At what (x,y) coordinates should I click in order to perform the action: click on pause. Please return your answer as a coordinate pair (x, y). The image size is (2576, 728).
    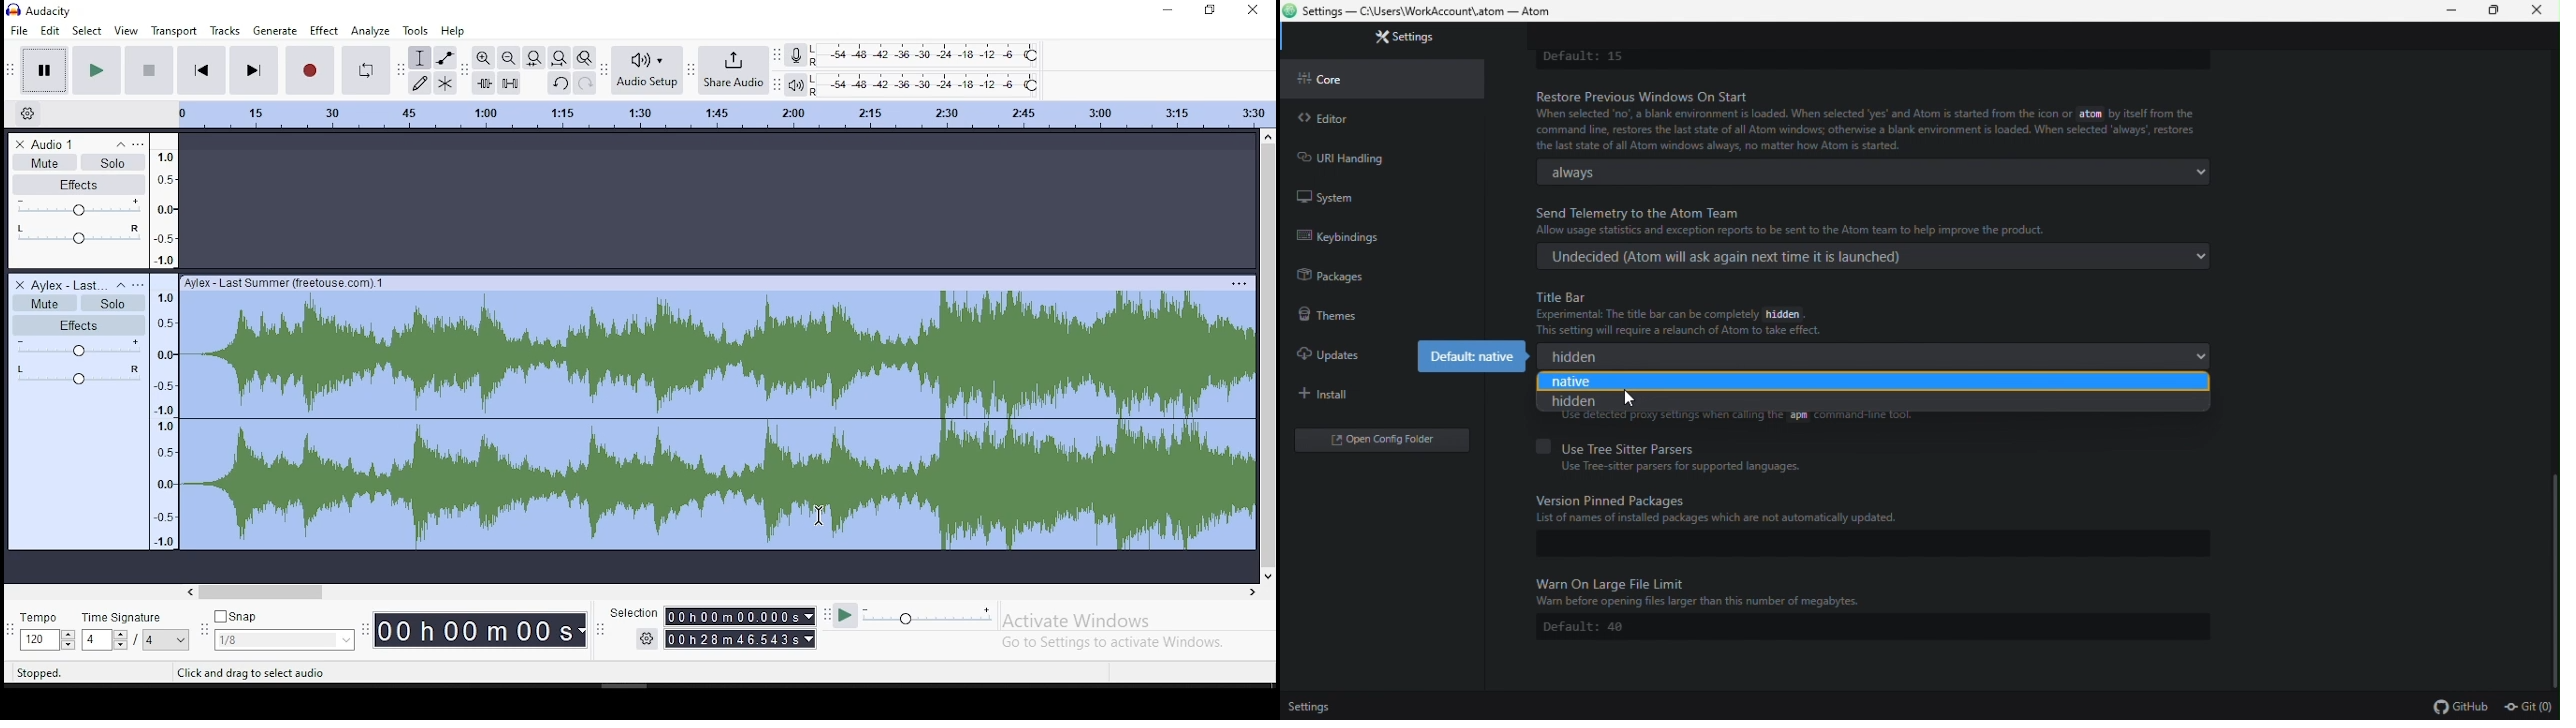
    Looking at the image, I should click on (41, 69).